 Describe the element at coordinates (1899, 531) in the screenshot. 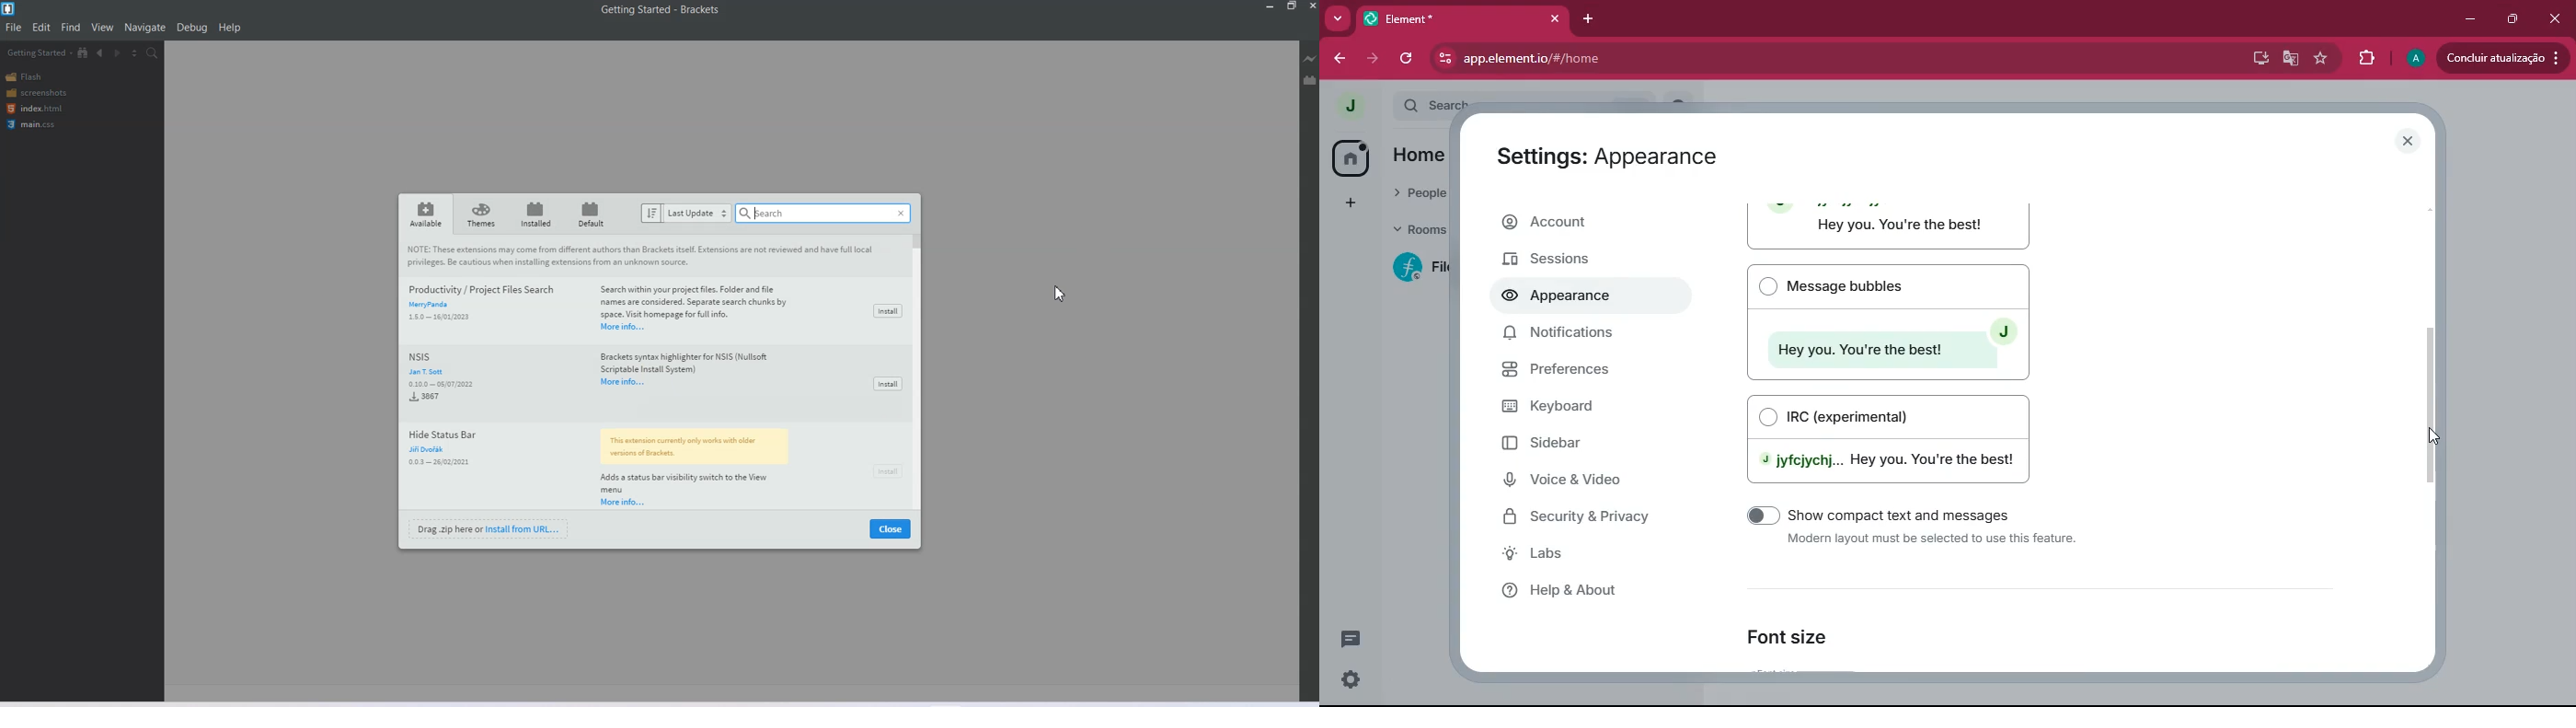

I see `show compact` at that location.